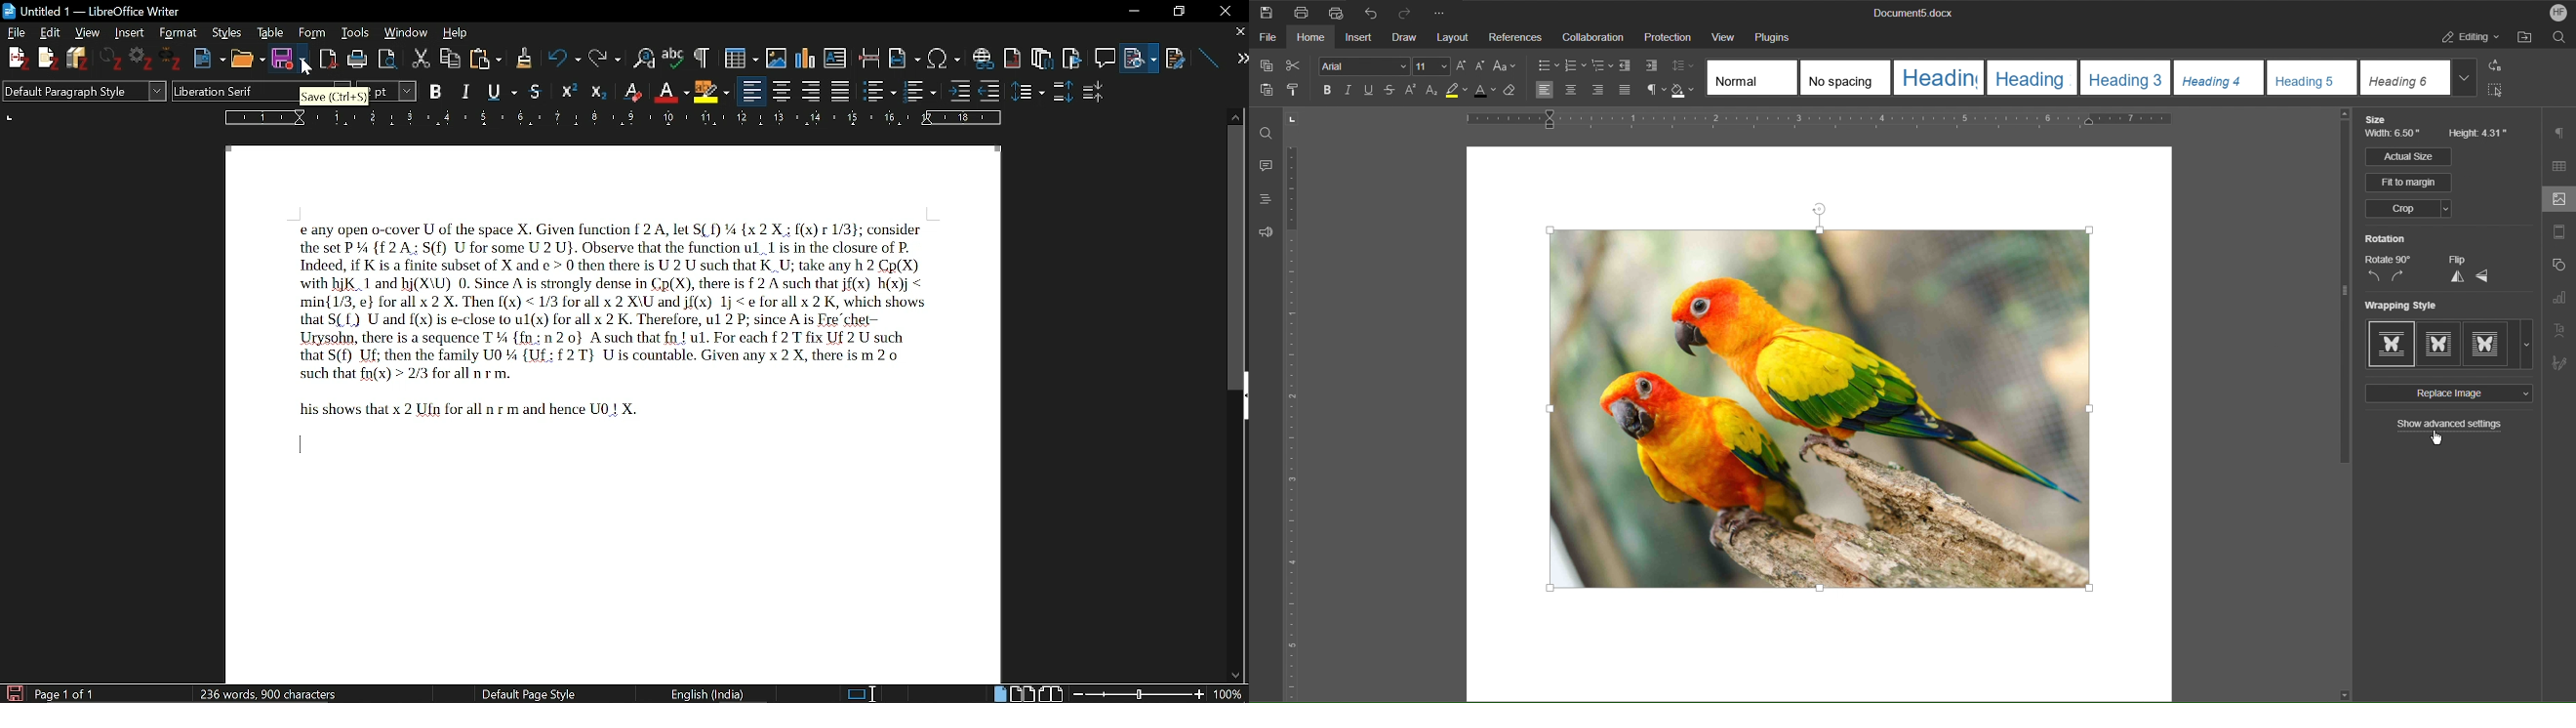 This screenshot has height=728, width=2576. Describe the element at coordinates (1575, 65) in the screenshot. I see `Lists` at that location.